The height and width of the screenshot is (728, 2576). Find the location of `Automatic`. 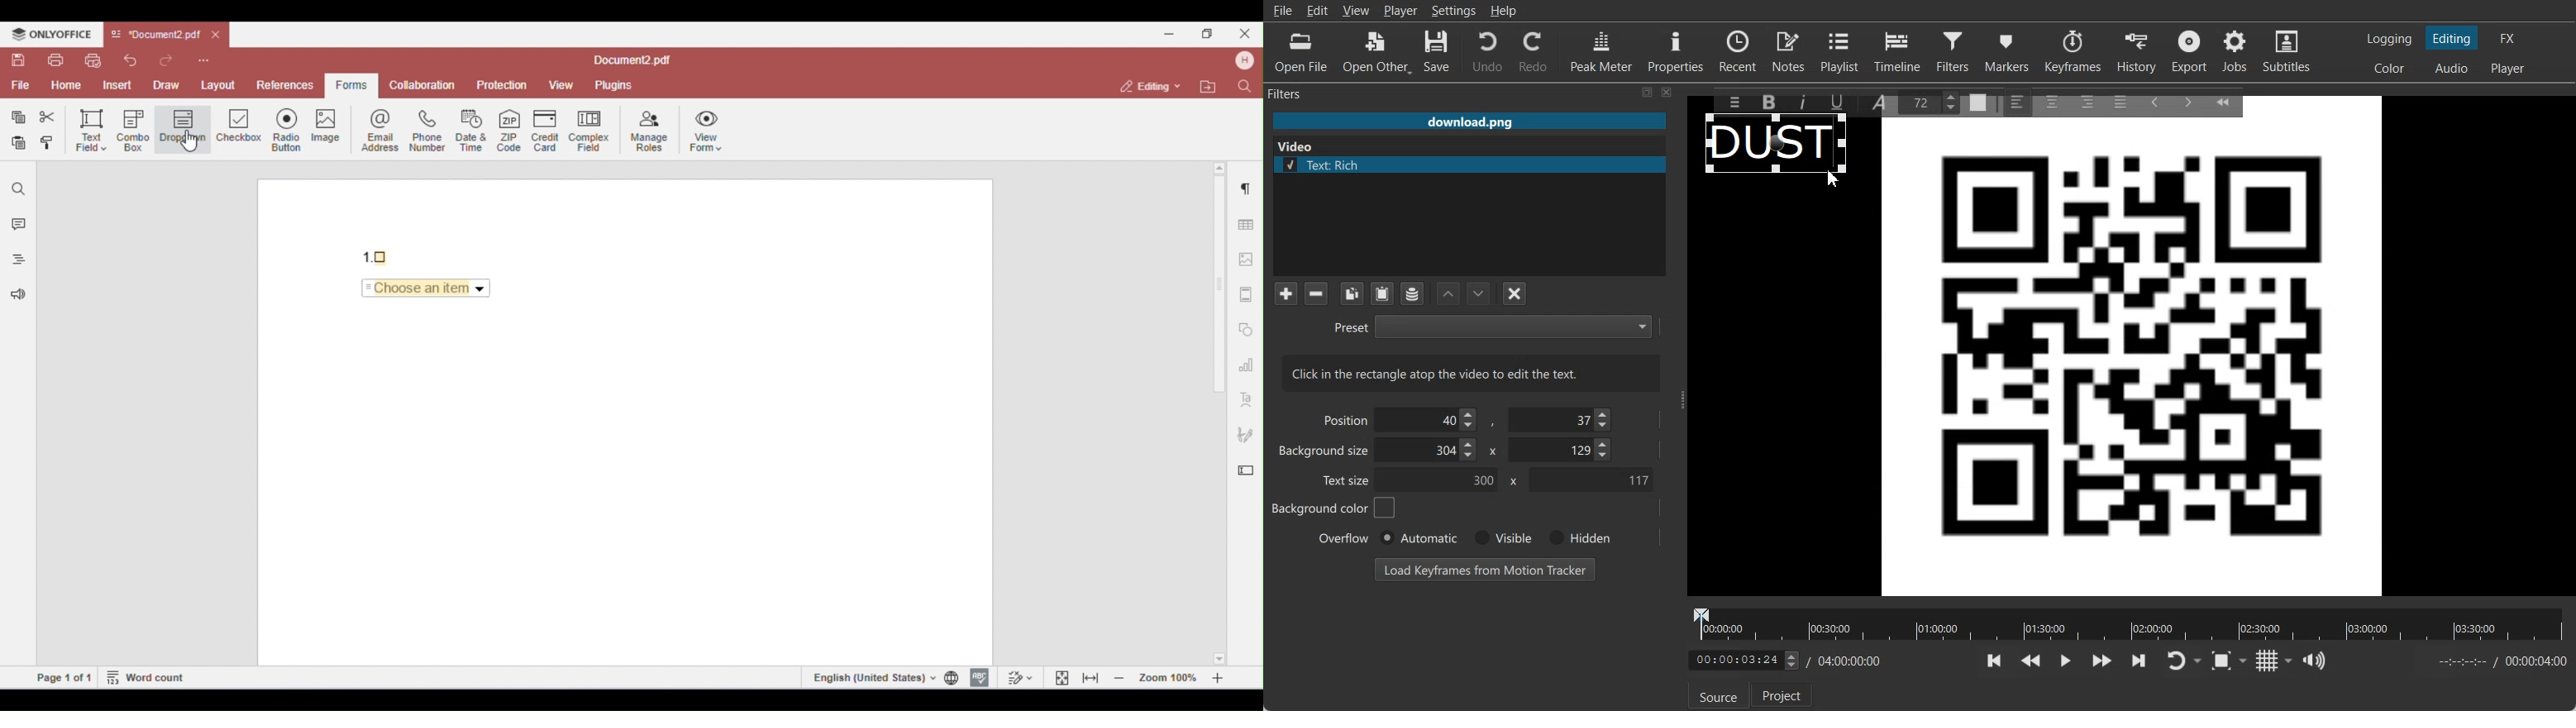

Automatic is located at coordinates (1418, 537).